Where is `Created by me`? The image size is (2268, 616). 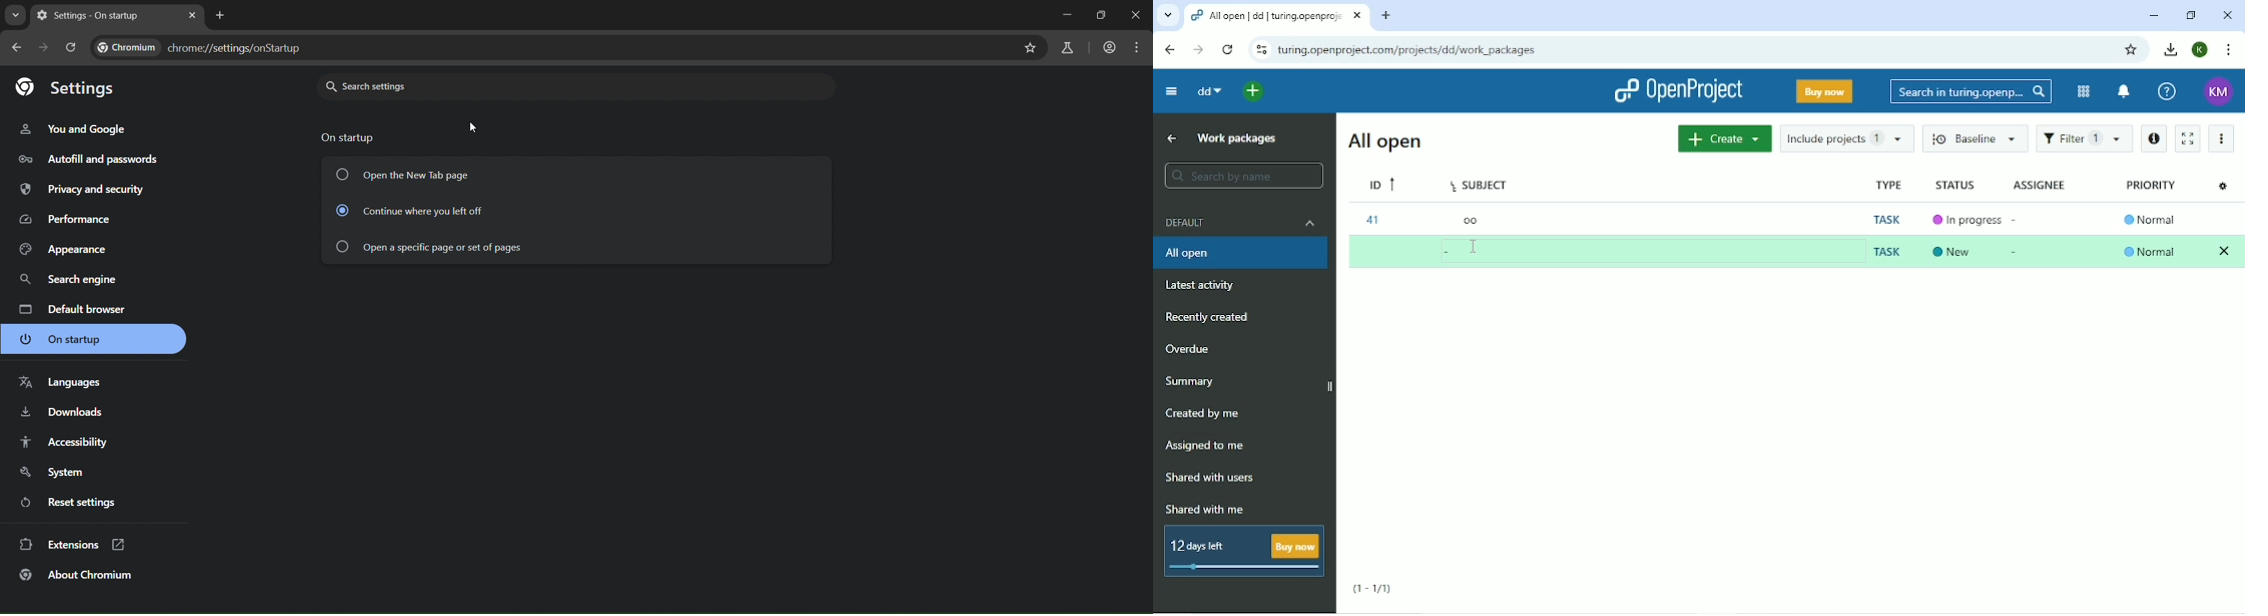 Created by me is located at coordinates (1204, 414).